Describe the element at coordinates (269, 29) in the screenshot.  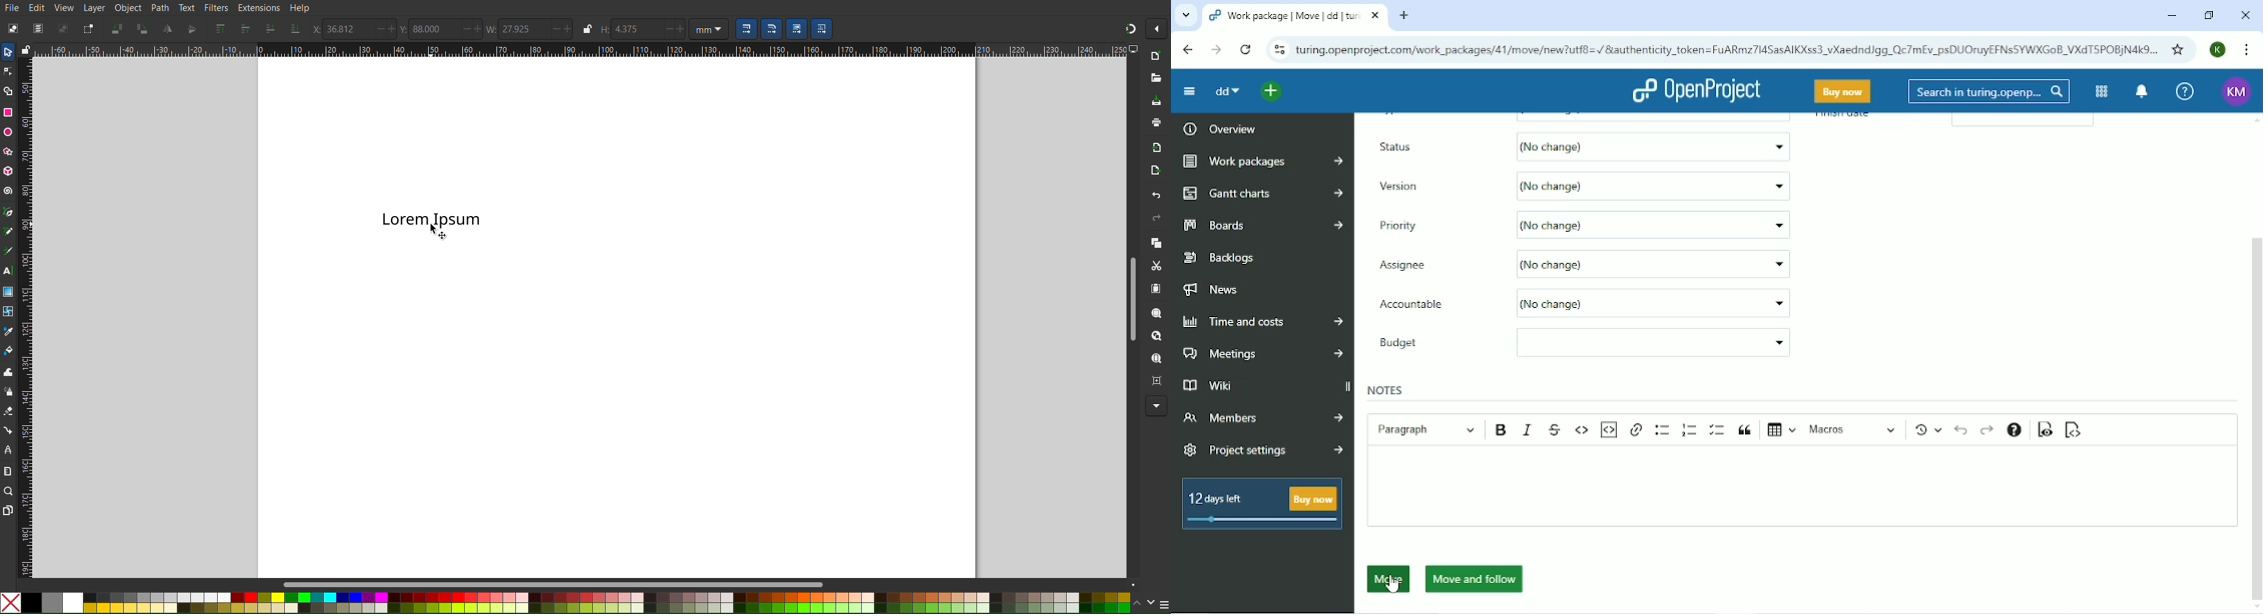
I see `Move one layer below` at that location.